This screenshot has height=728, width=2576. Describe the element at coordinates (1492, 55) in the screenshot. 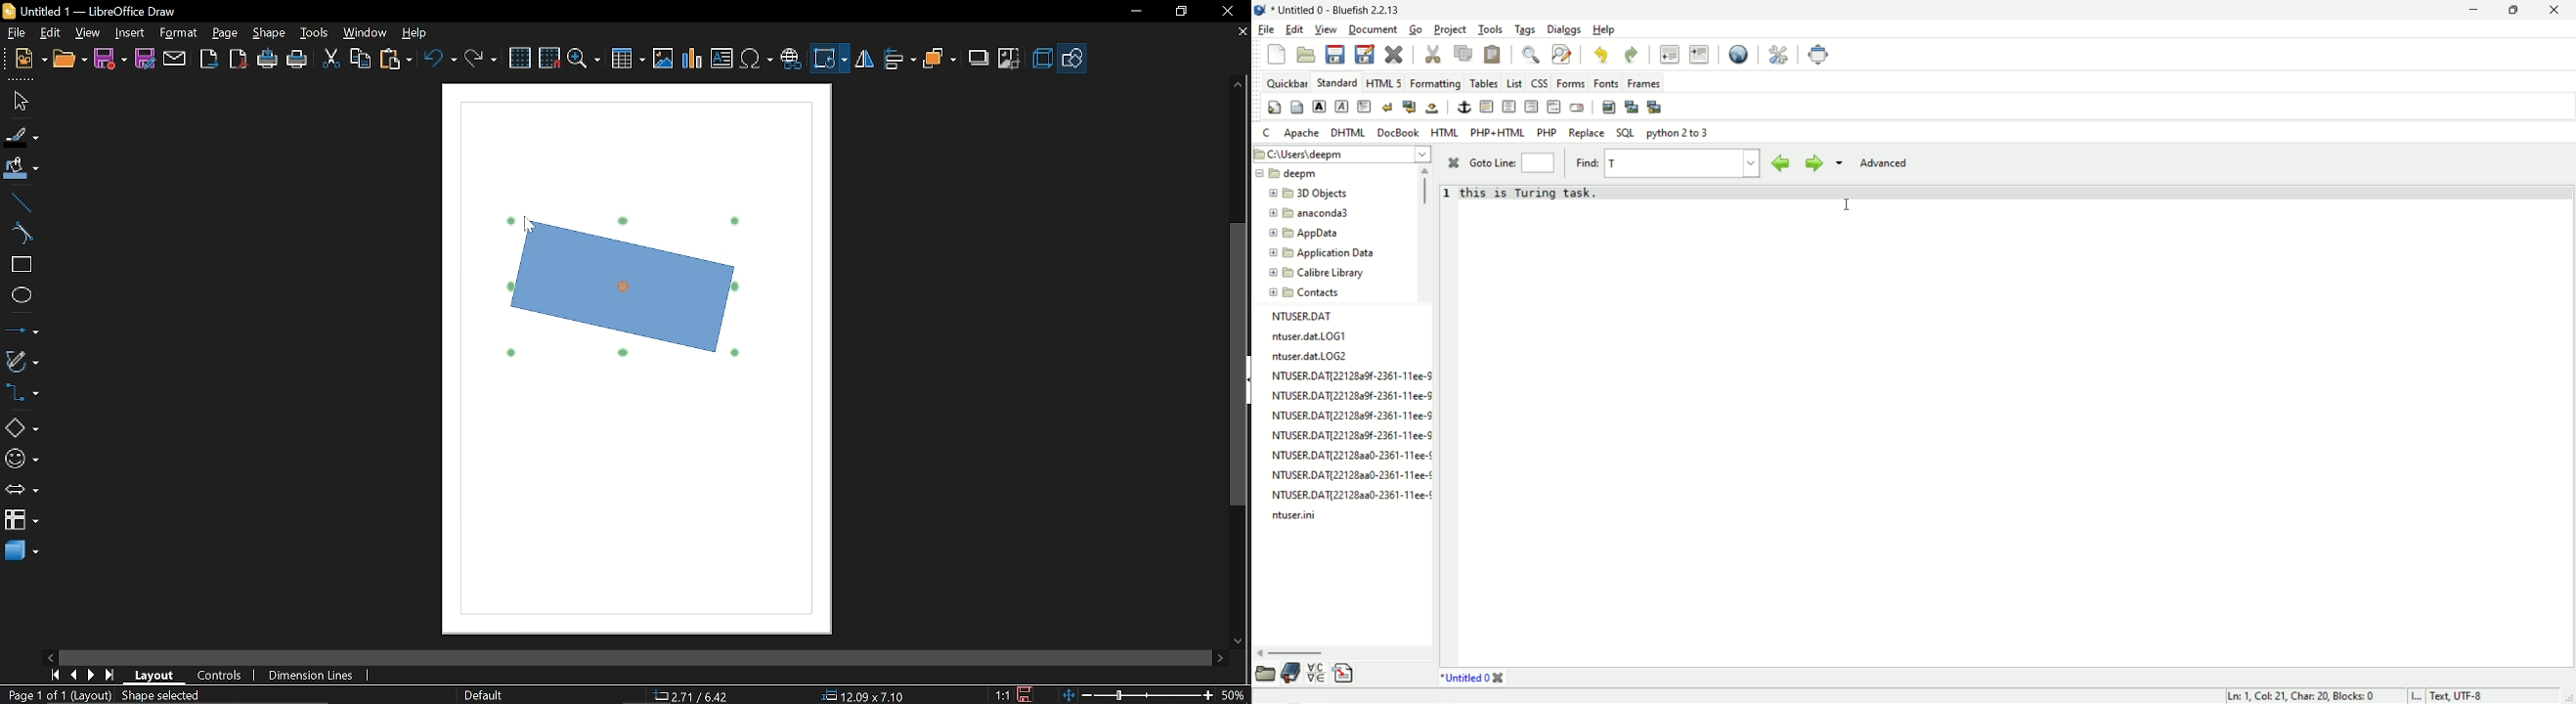

I see `paste` at that location.